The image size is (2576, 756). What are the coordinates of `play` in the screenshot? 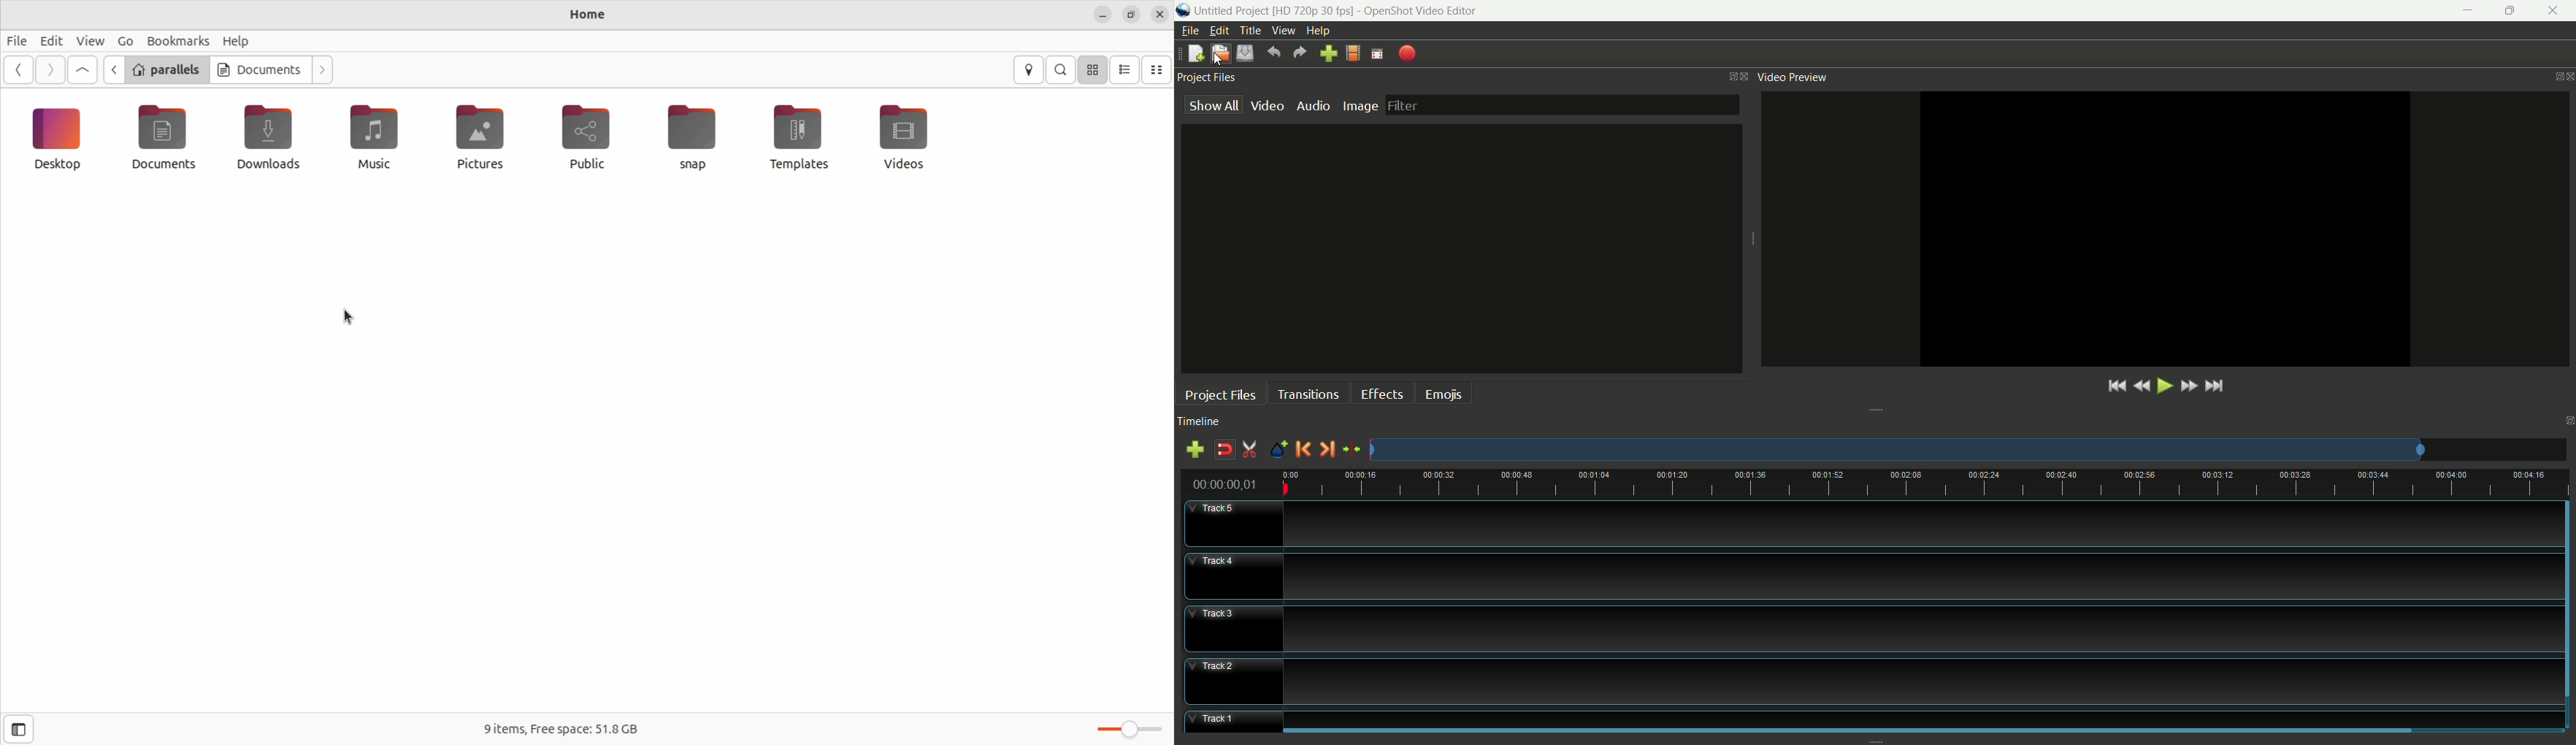 It's located at (2168, 386).